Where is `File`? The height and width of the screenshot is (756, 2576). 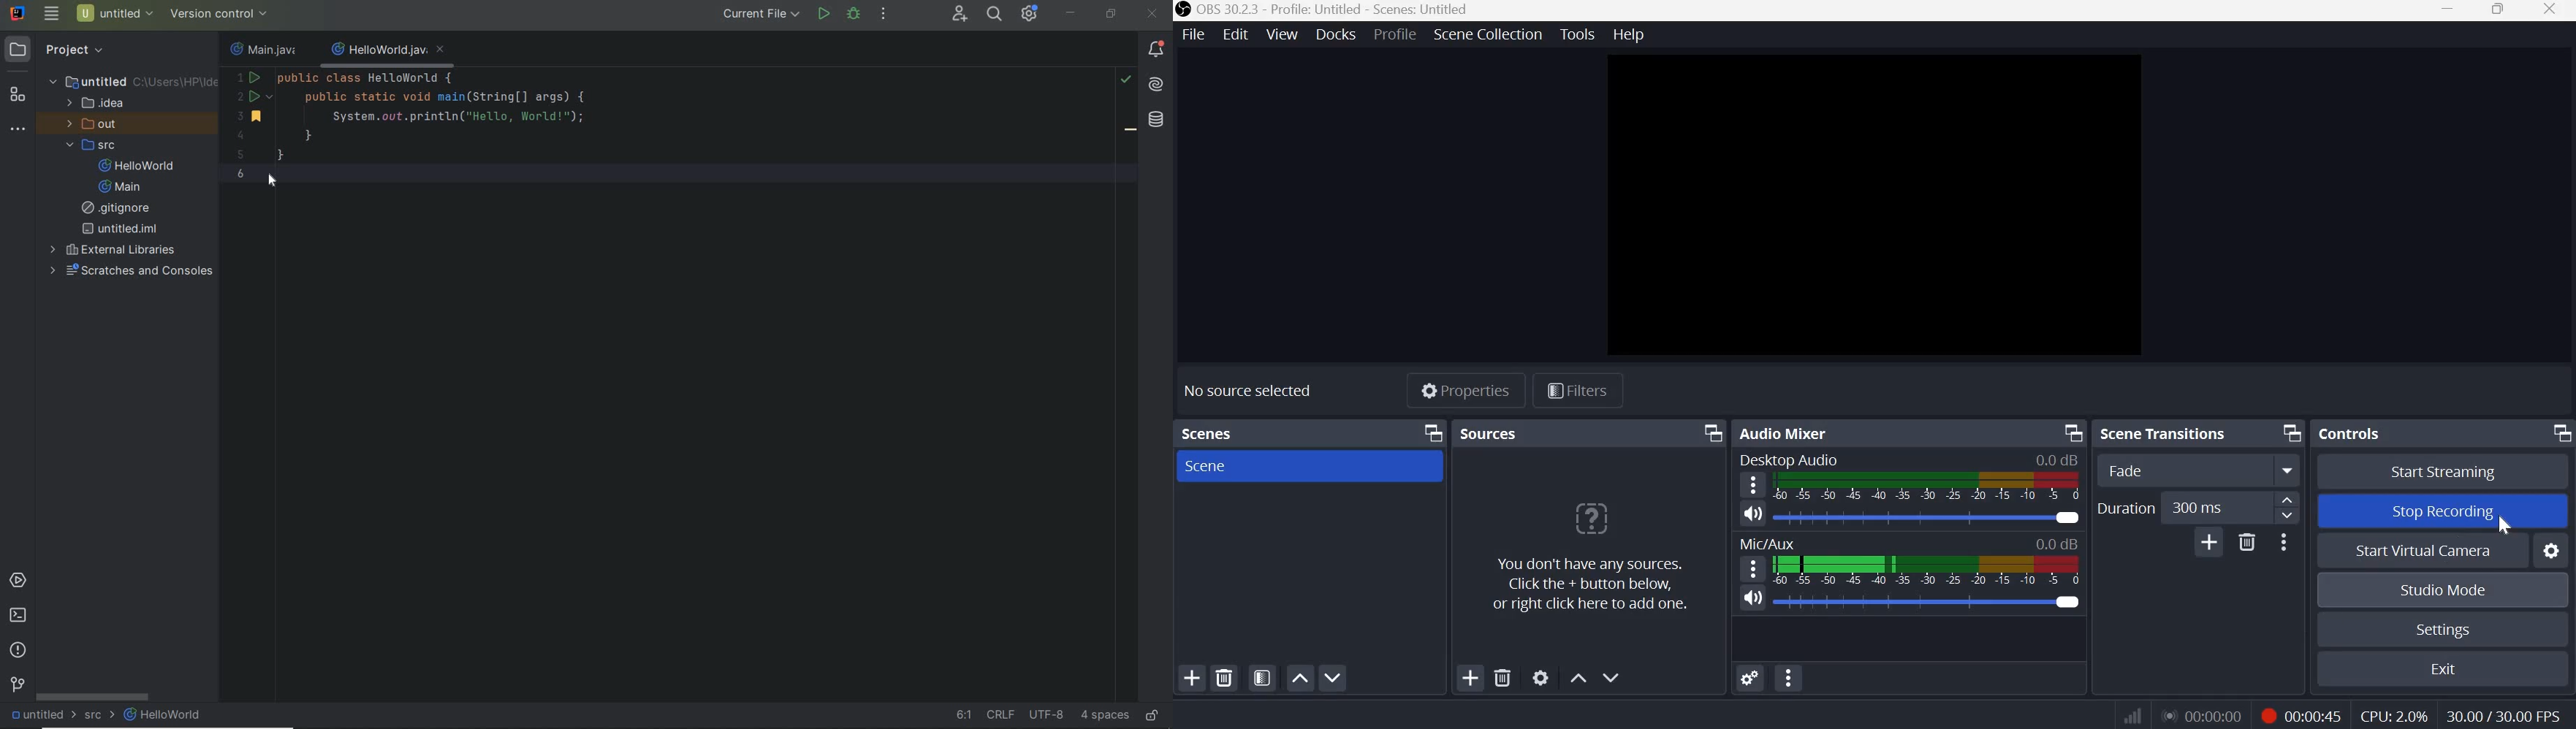
File is located at coordinates (1194, 34).